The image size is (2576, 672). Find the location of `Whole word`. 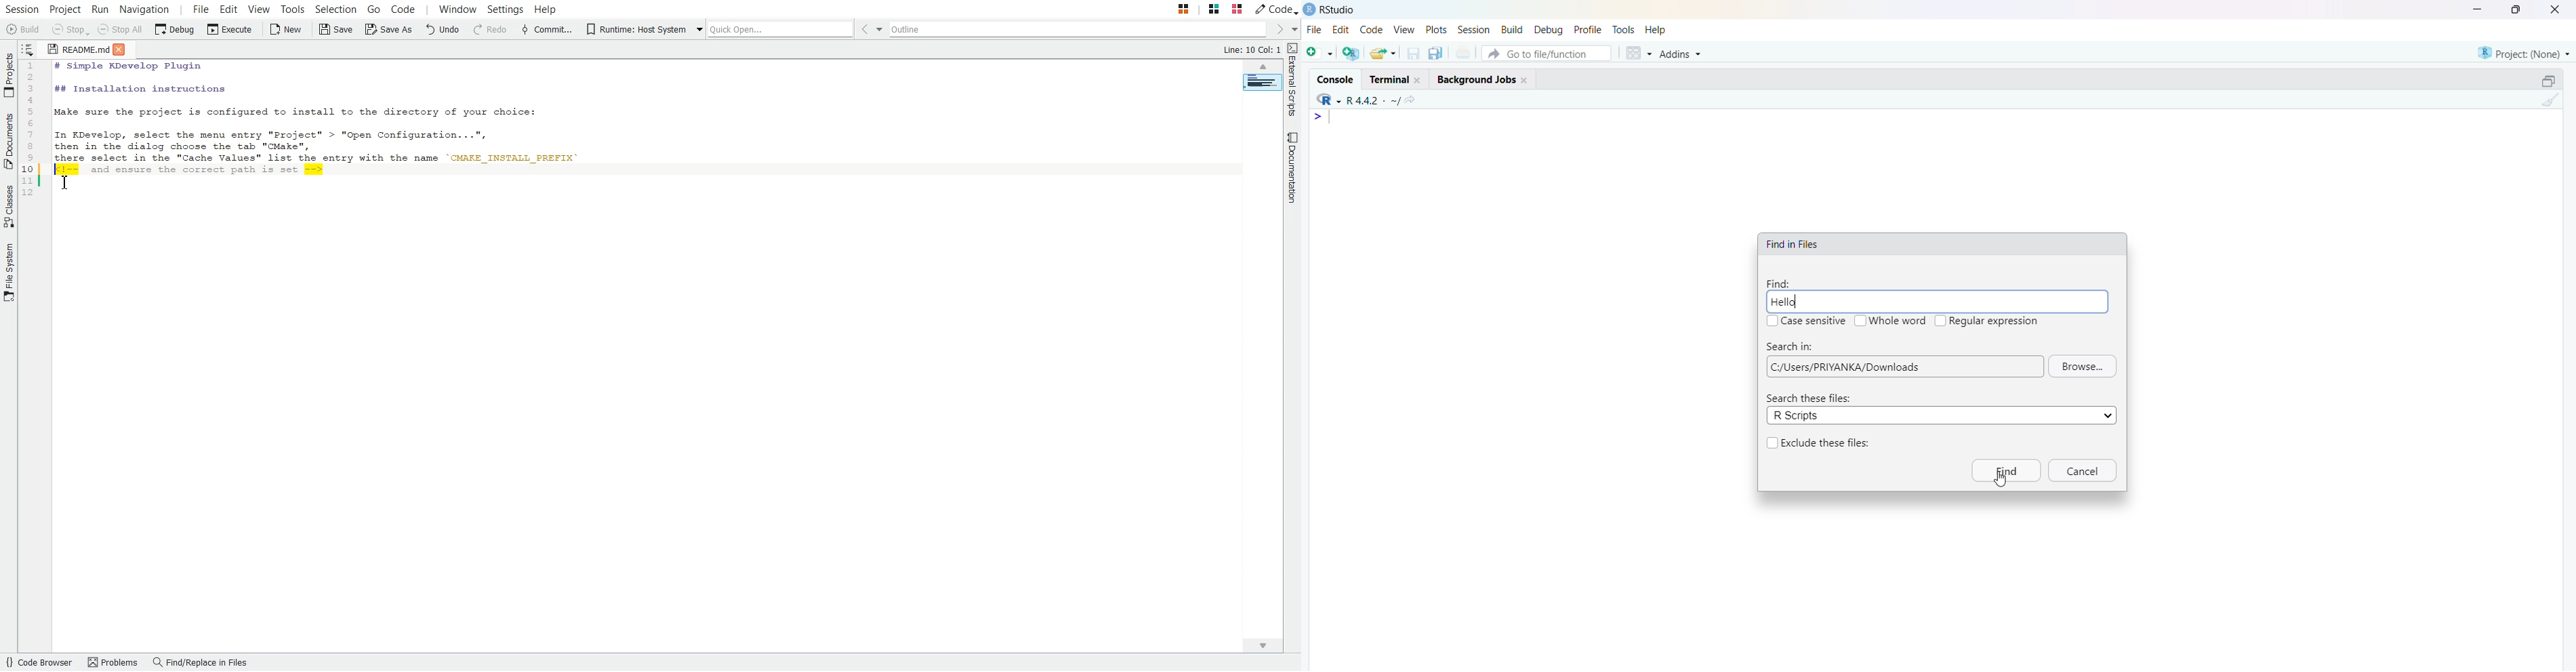

Whole word is located at coordinates (1899, 321).